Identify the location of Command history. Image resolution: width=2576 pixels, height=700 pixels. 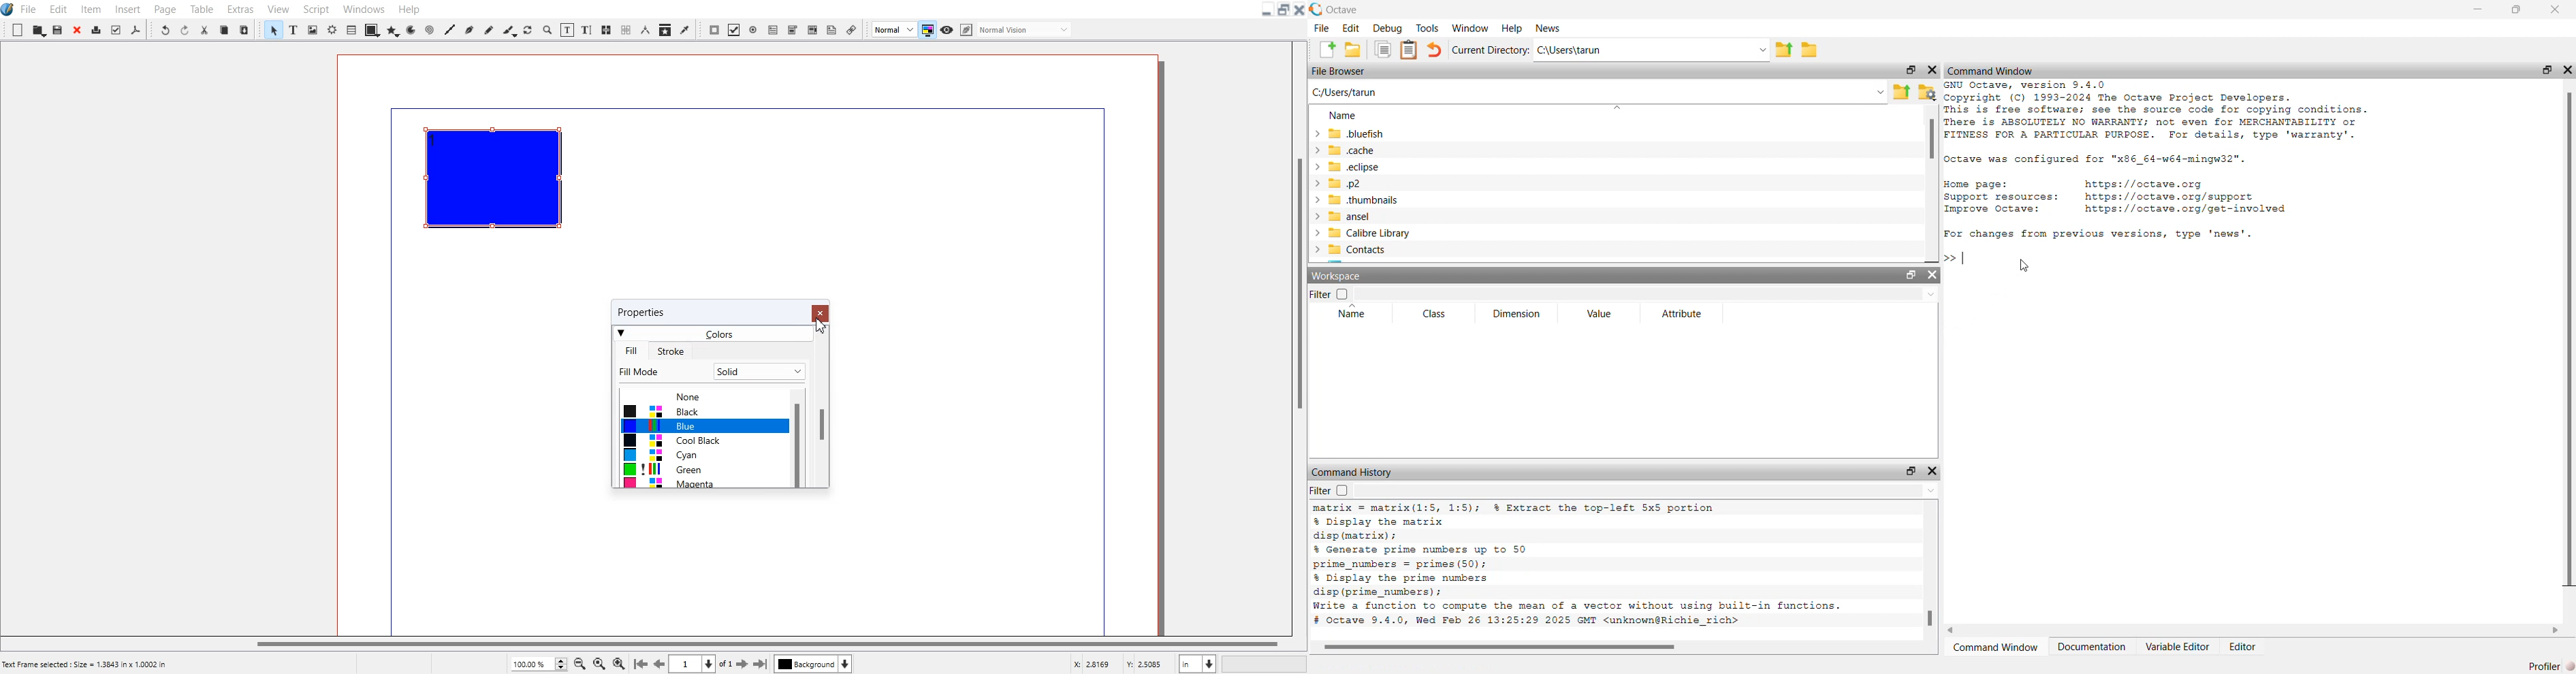
(1354, 472).